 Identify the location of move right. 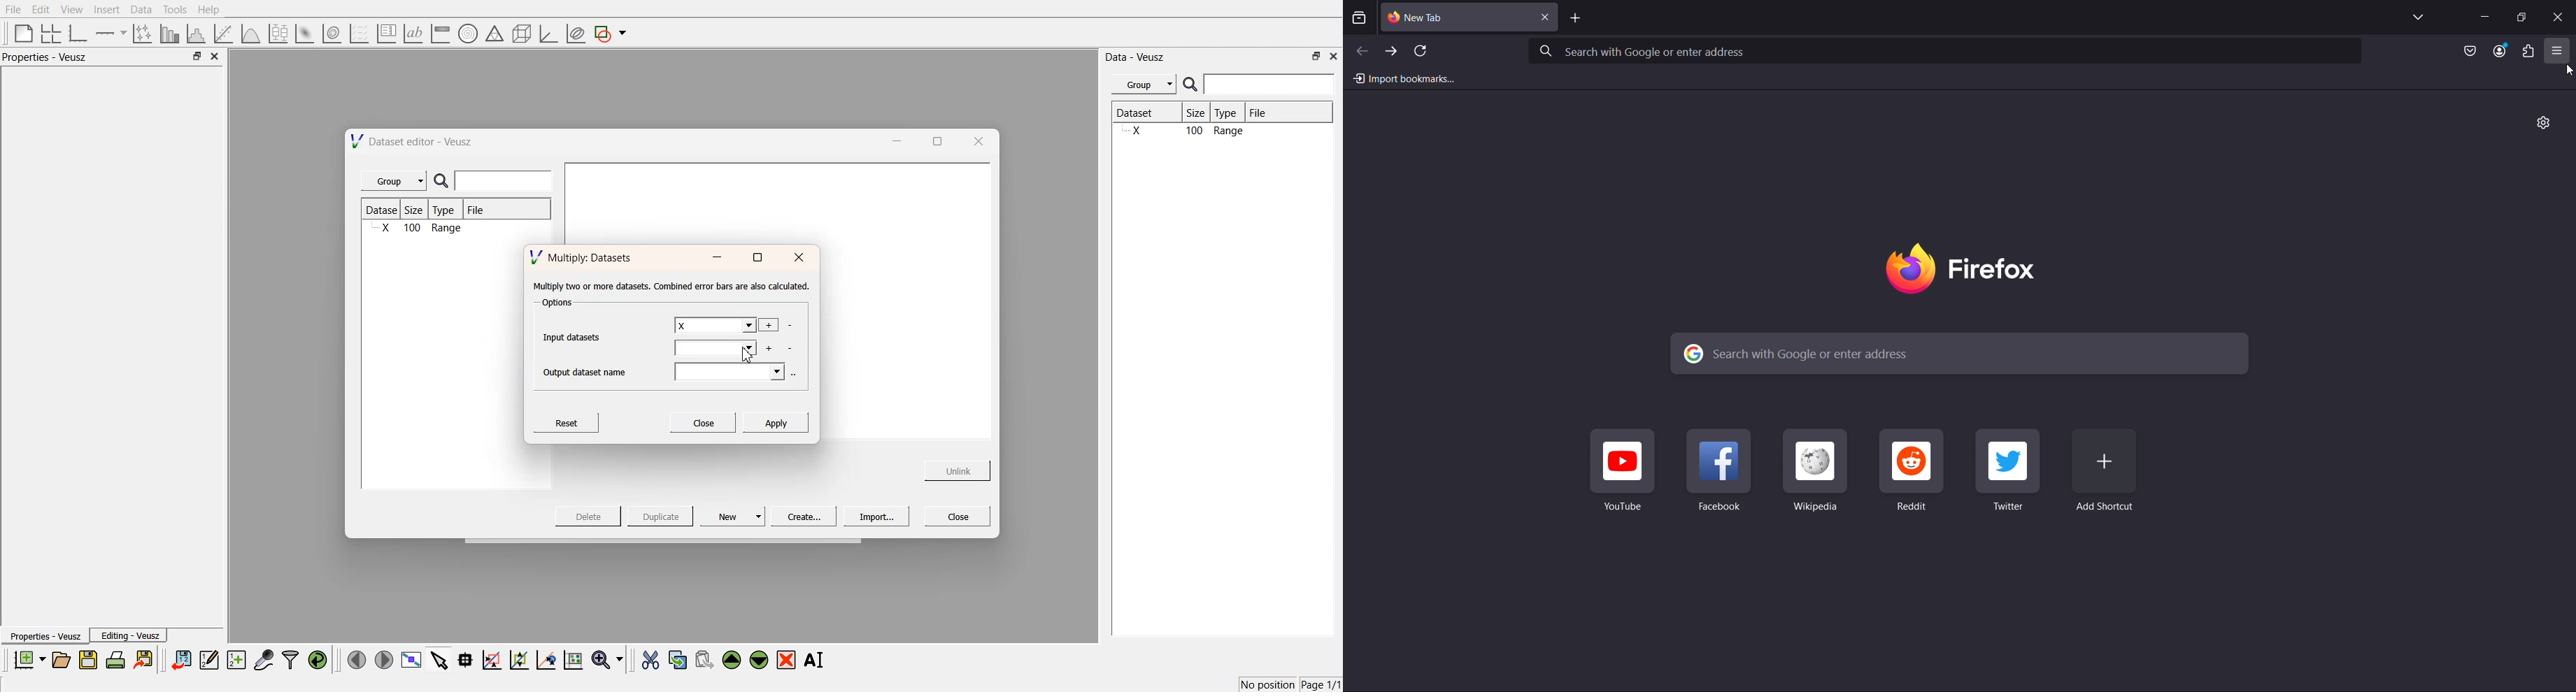
(383, 658).